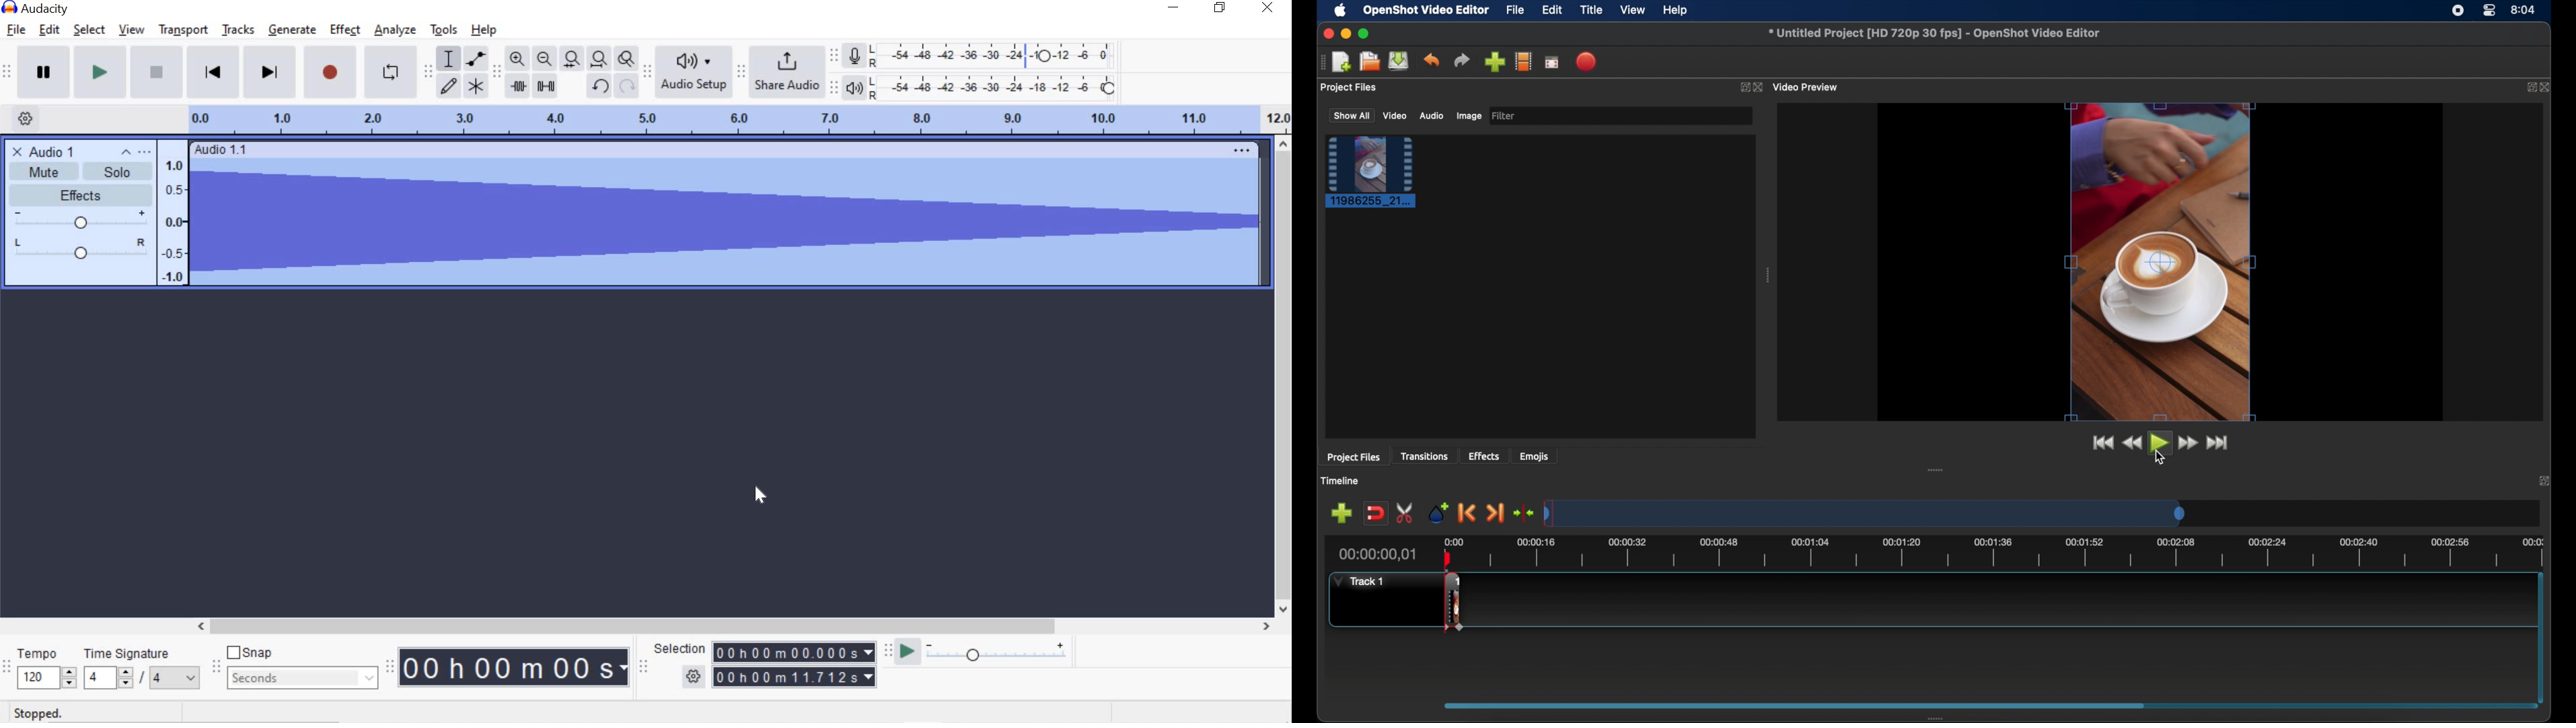 Image resolution: width=2576 pixels, height=728 pixels. Describe the element at coordinates (2189, 443) in the screenshot. I see `fastfoward` at that location.